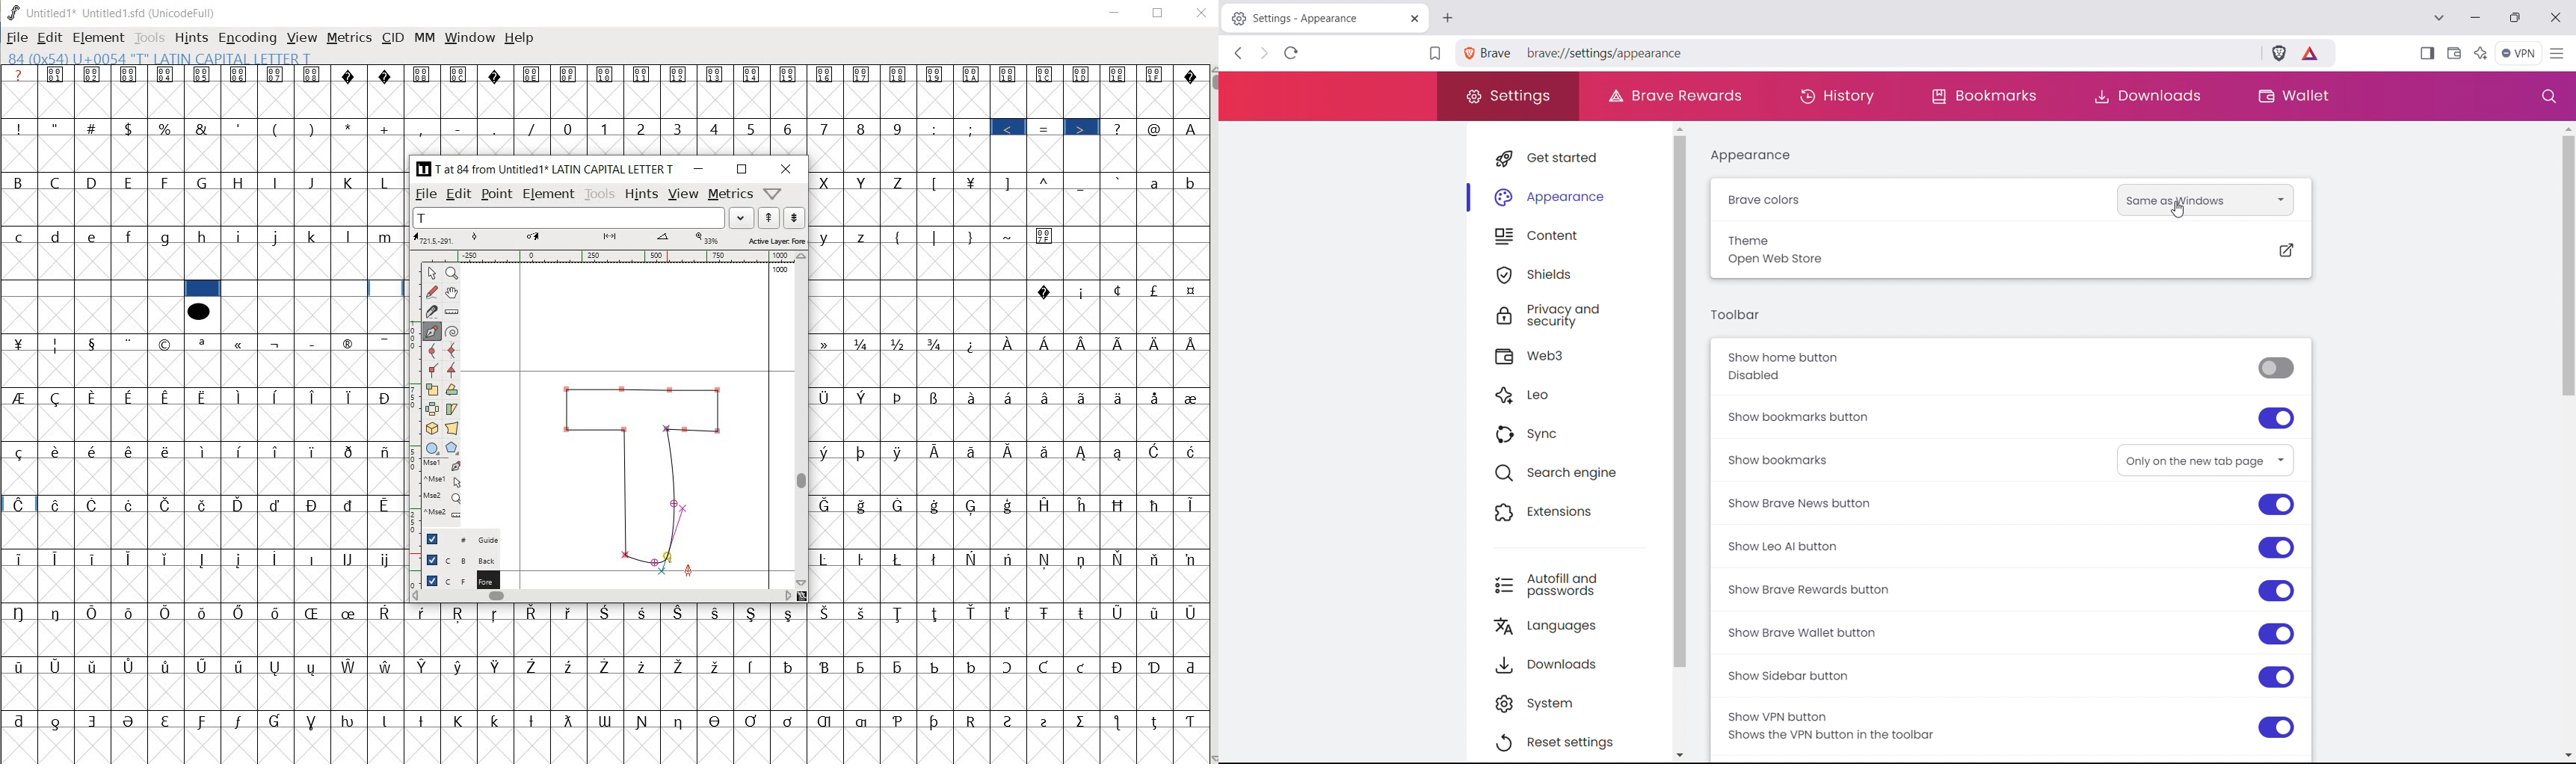 The width and height of the screenshot is (2576, 784). I want to click on Symbol, so click(277, 397).